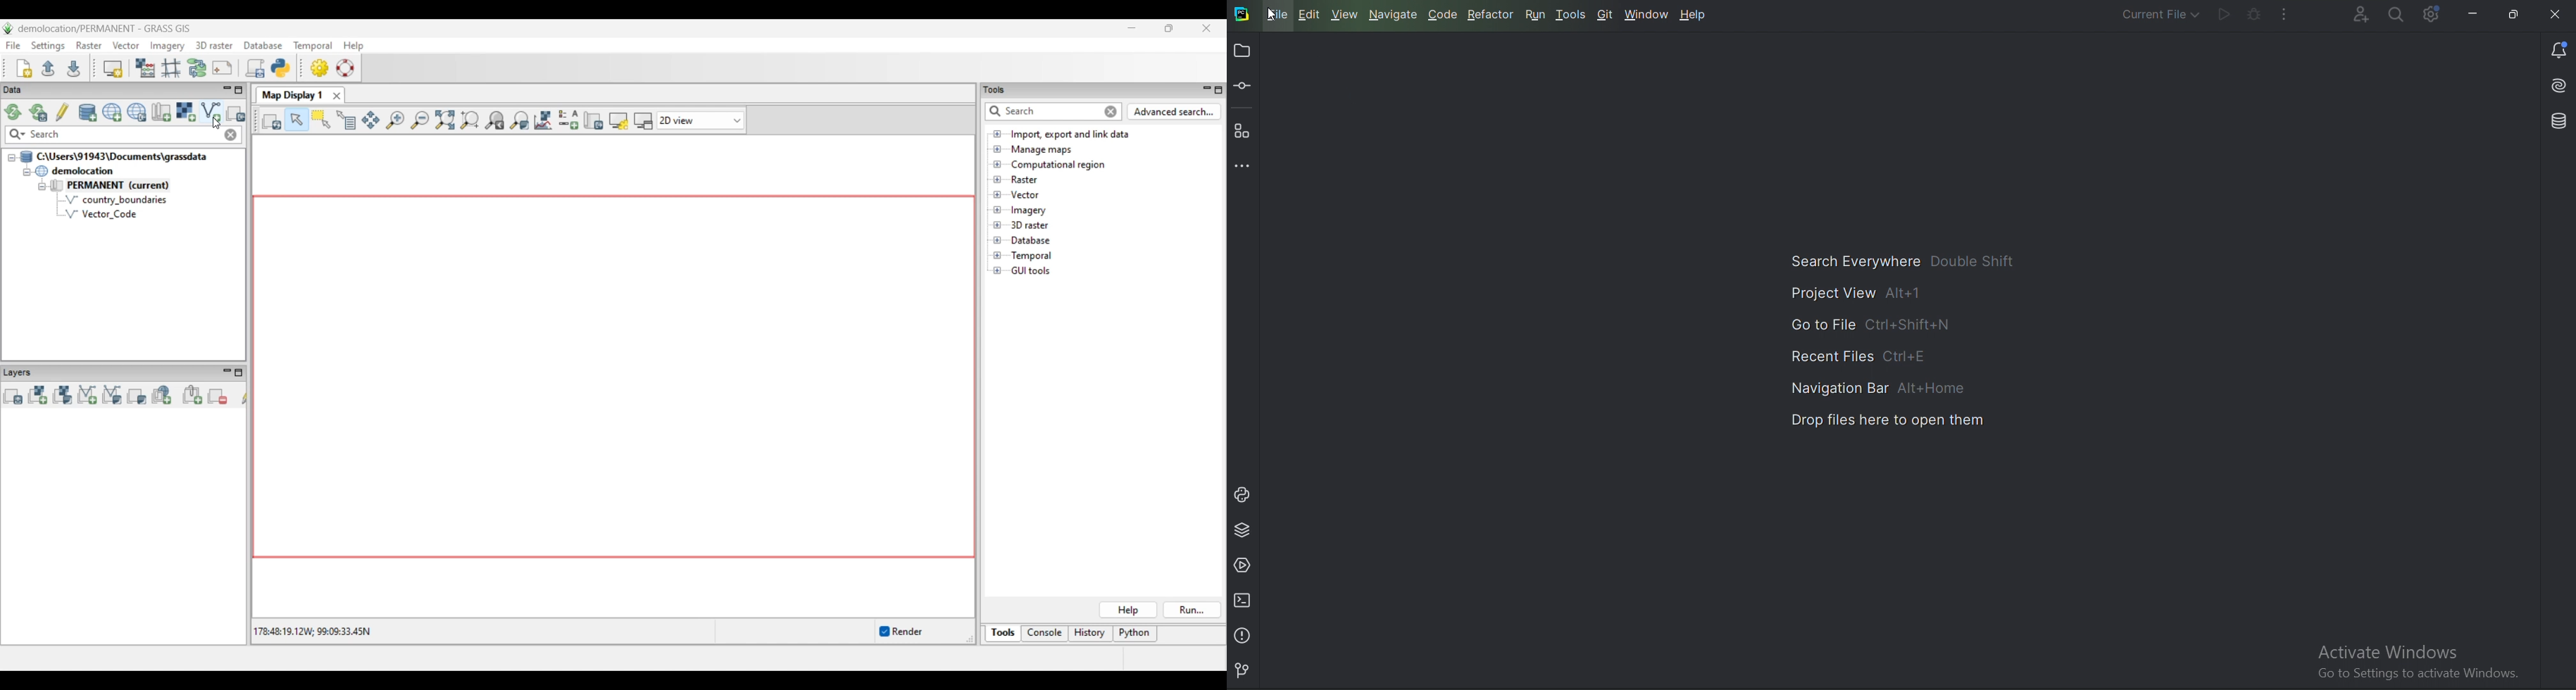 The image size is (2576, 700). What do you see at coordinates (1647, 15) in the screenshot?
I see `Window` at bounding box center [1647, 15].